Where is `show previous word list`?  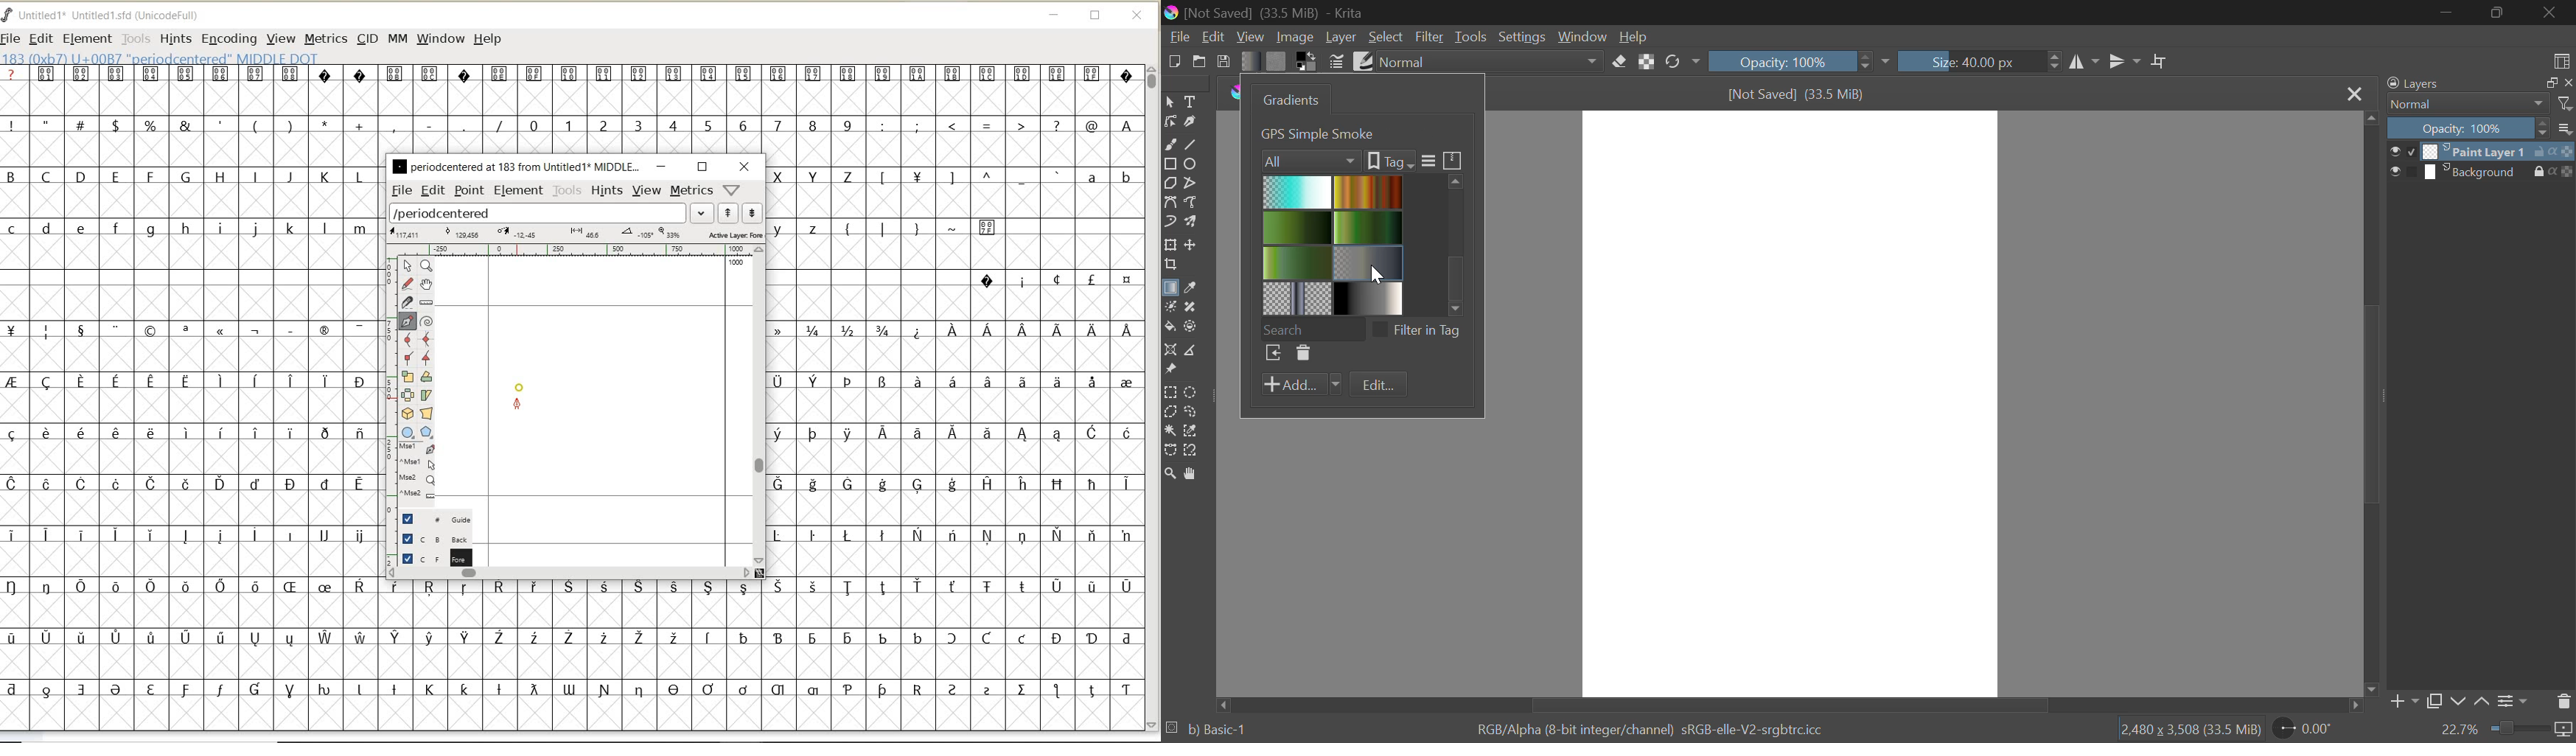 show previous word list is located at coordinates (729, 214).